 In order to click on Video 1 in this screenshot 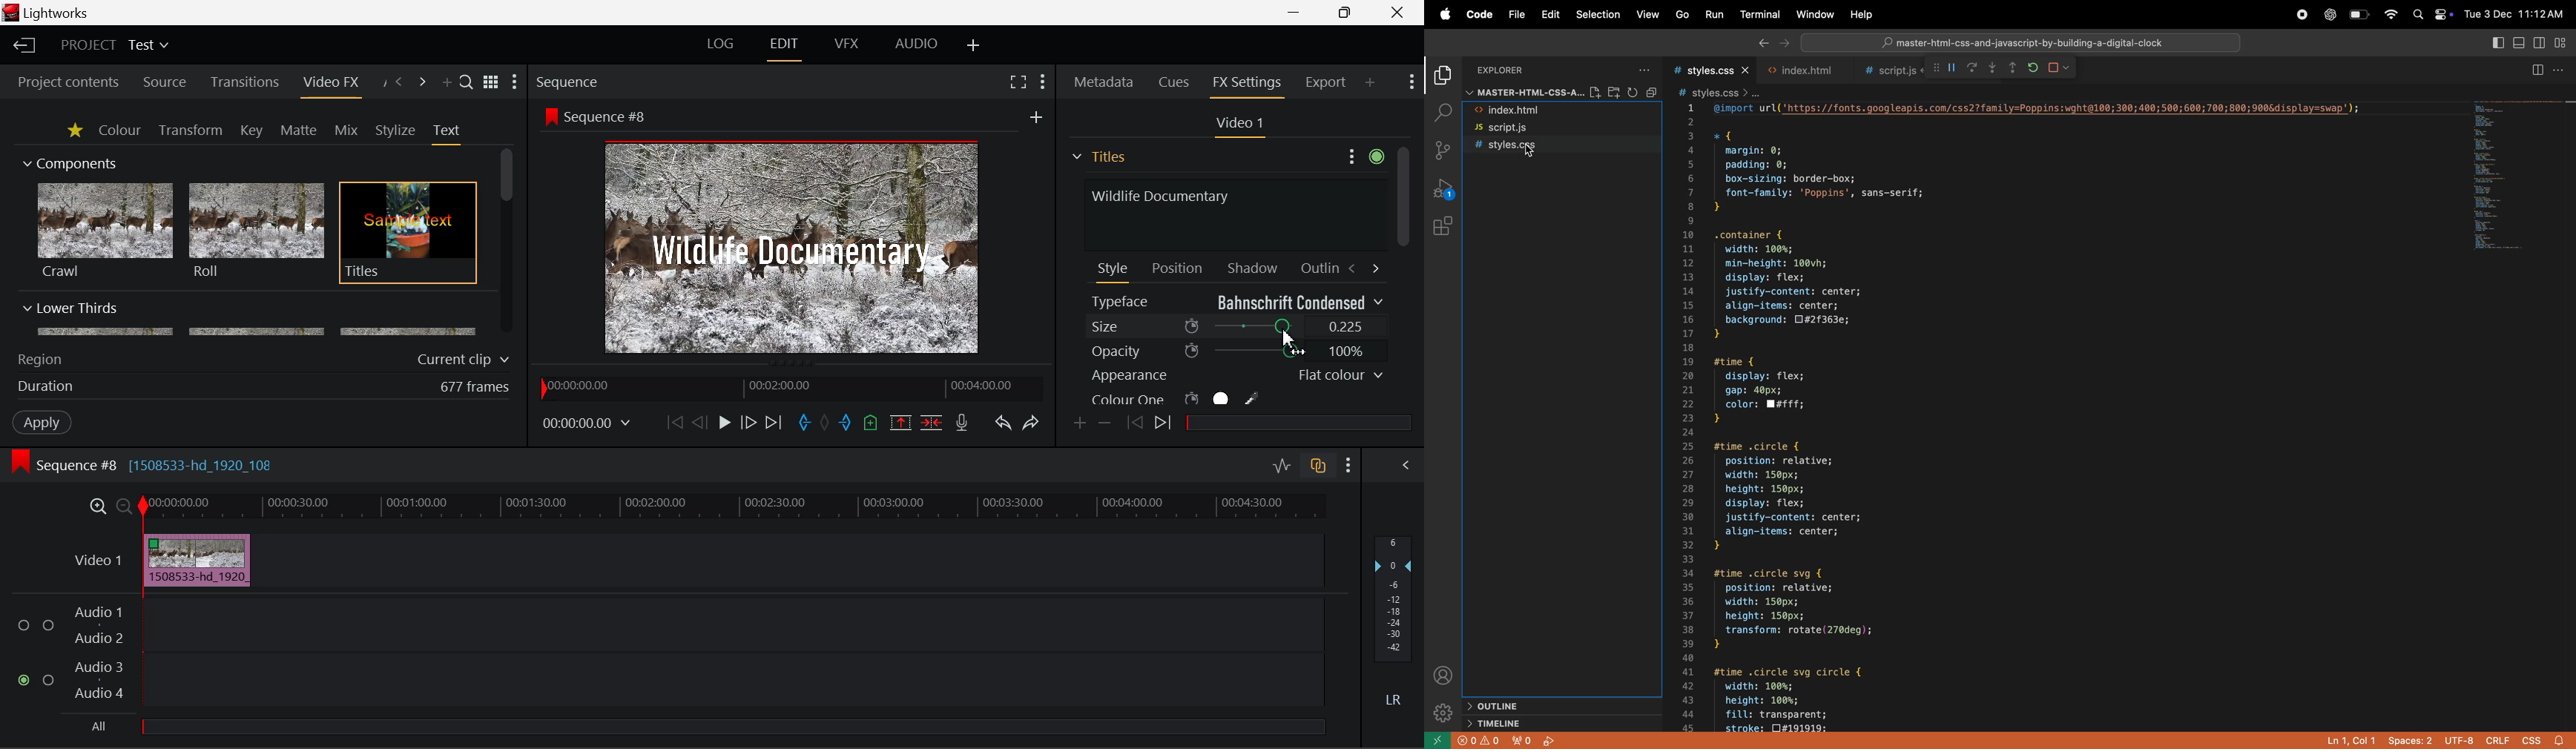, I will do `click(100, 560)`.